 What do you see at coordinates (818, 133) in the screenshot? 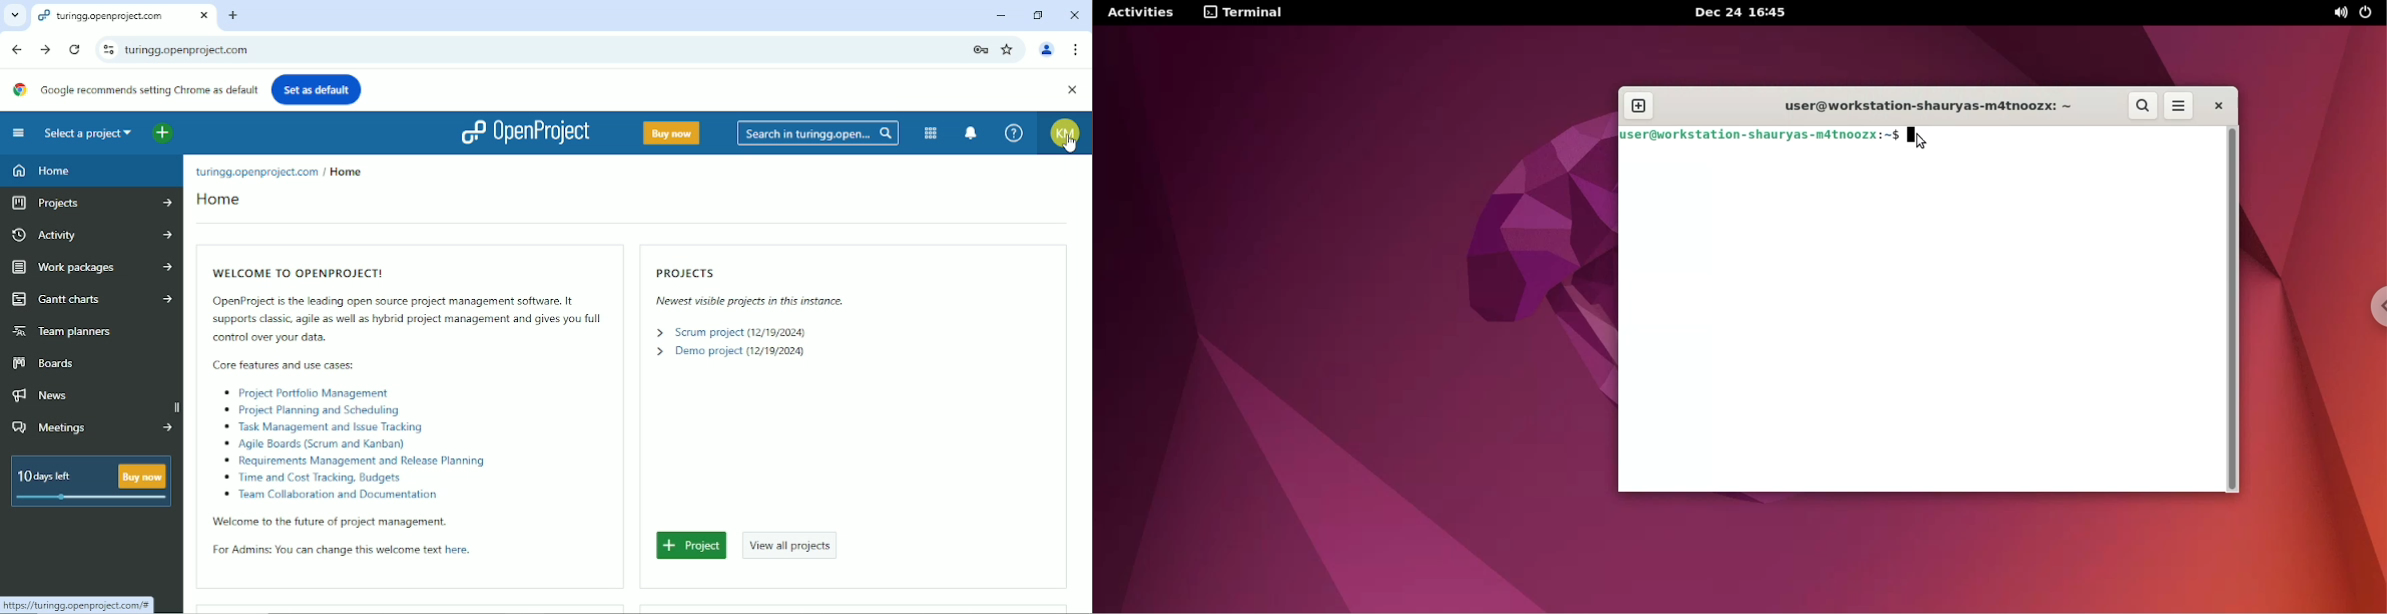
I see ` Search in turingg.open...` at bounding box center [818, 133].